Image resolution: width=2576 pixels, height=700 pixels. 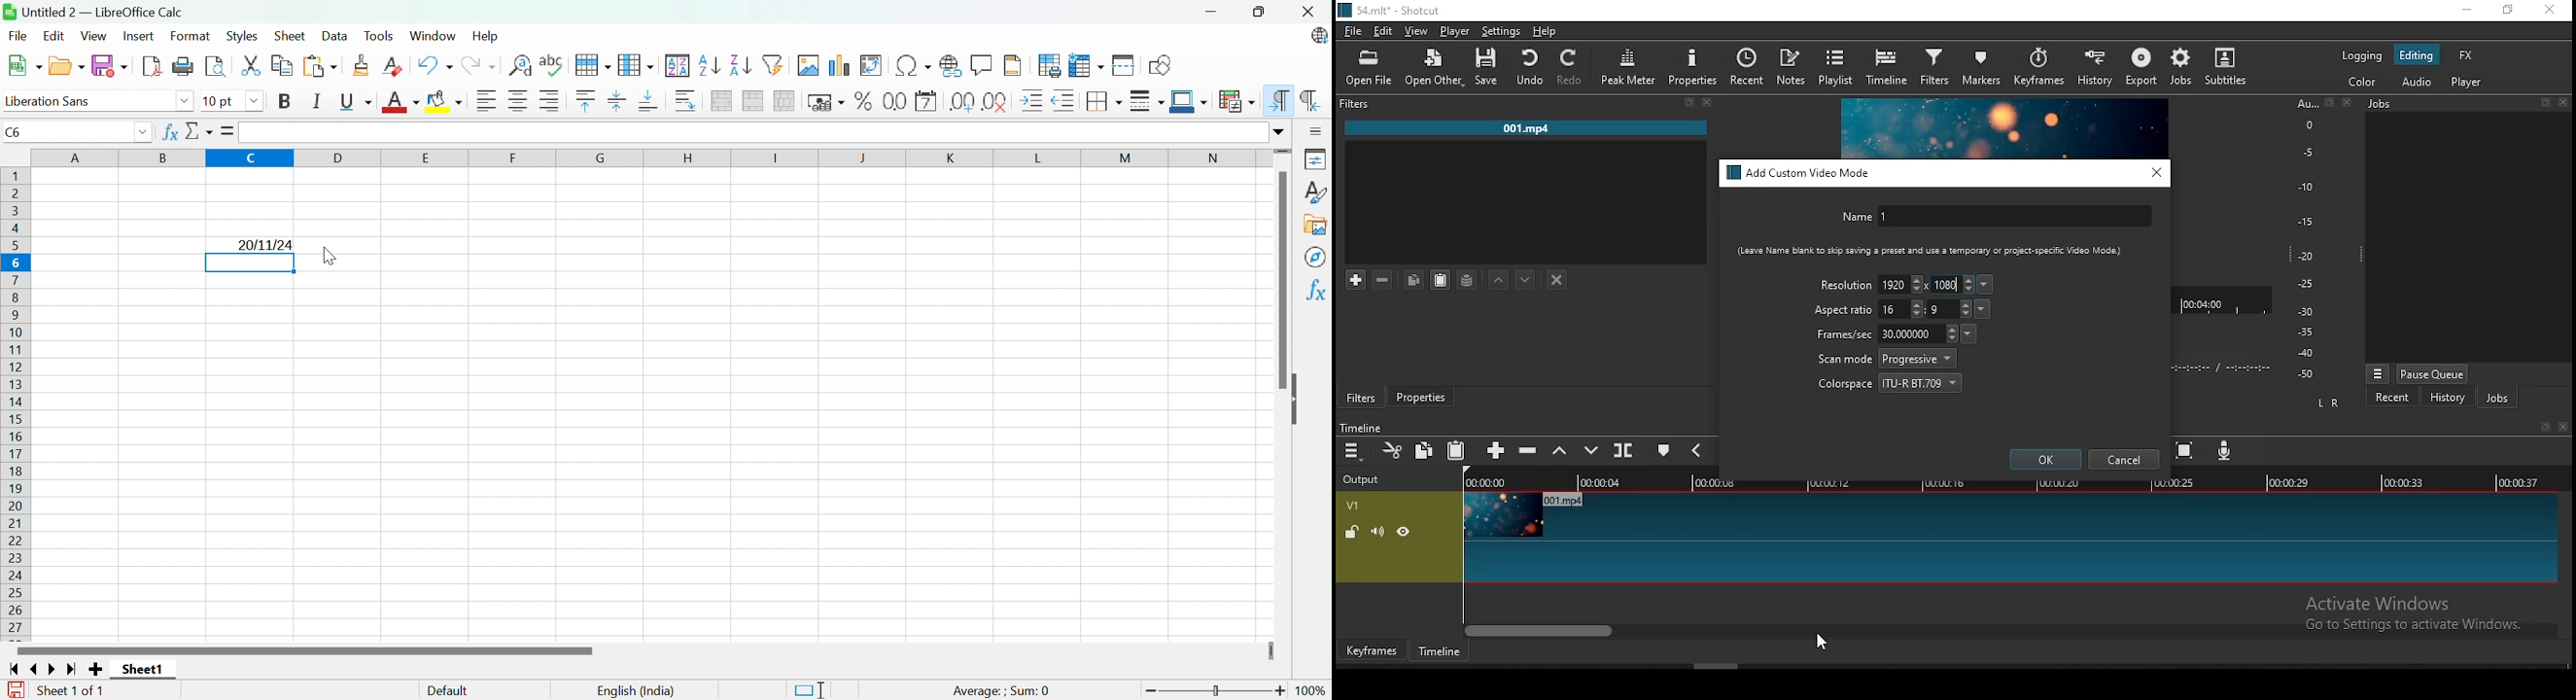 I want to click on player, so click(x=2469, y=83).